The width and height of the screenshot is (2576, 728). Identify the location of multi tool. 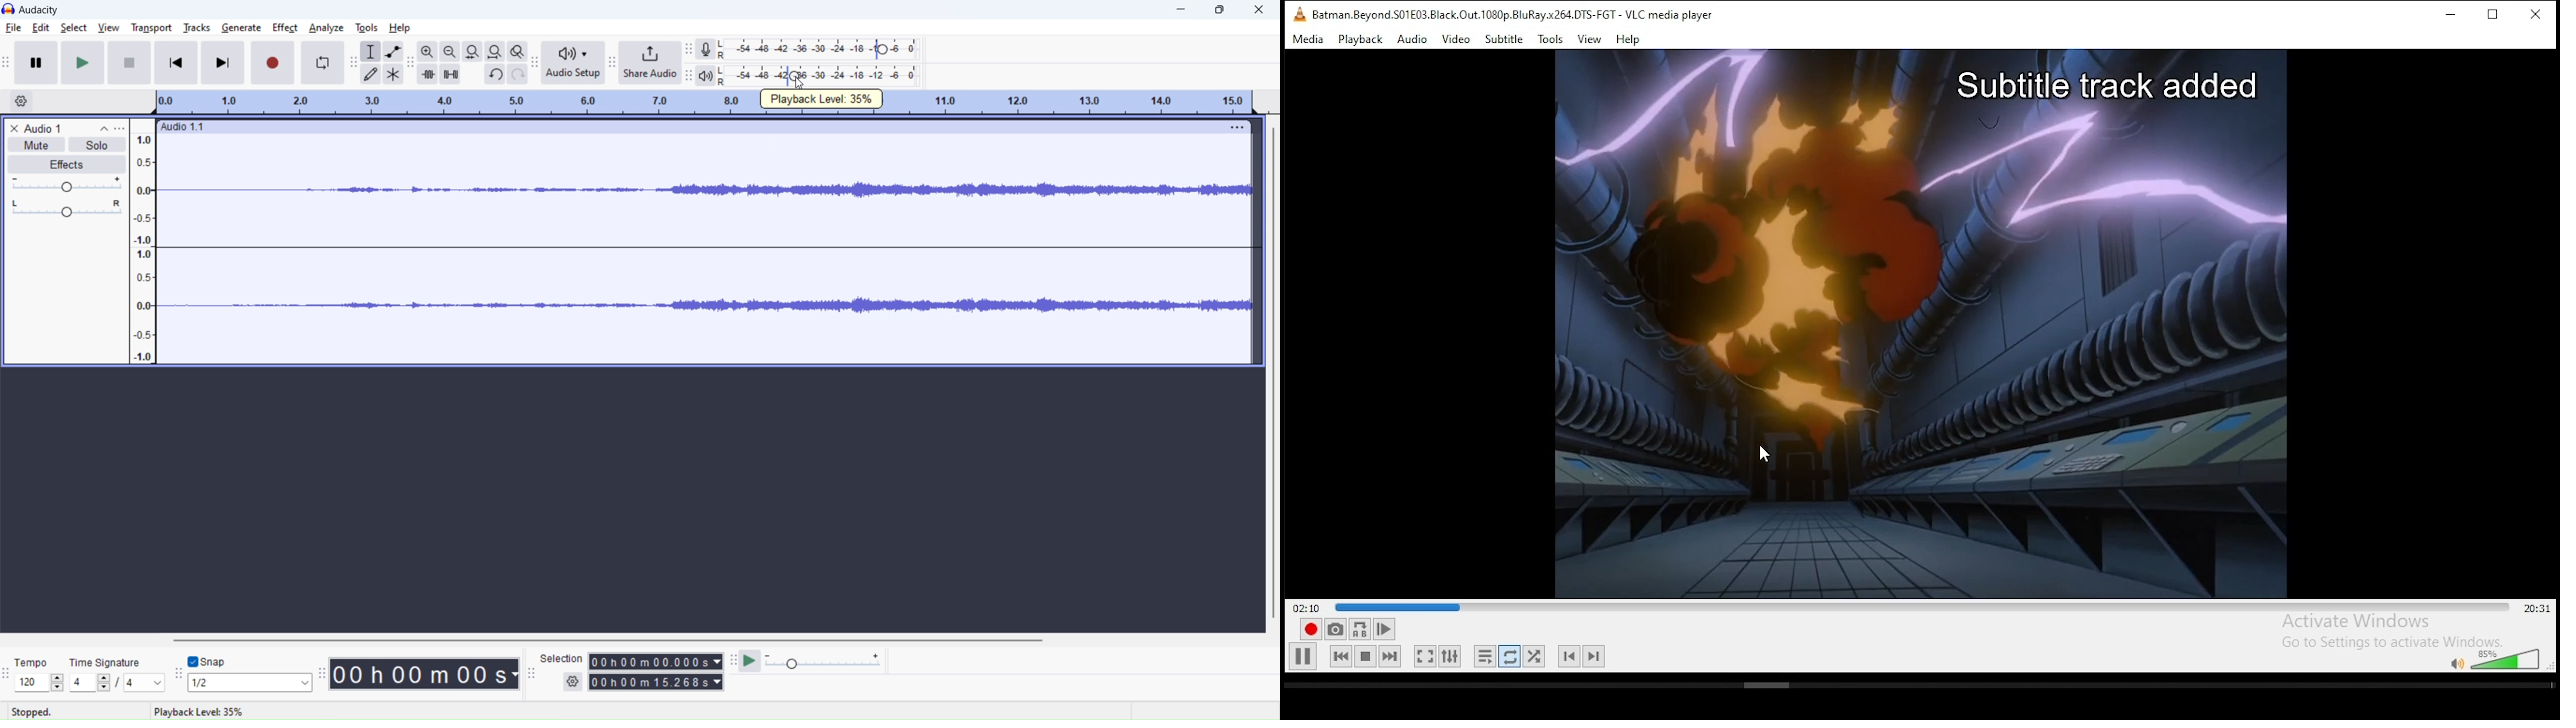
(393, 74).